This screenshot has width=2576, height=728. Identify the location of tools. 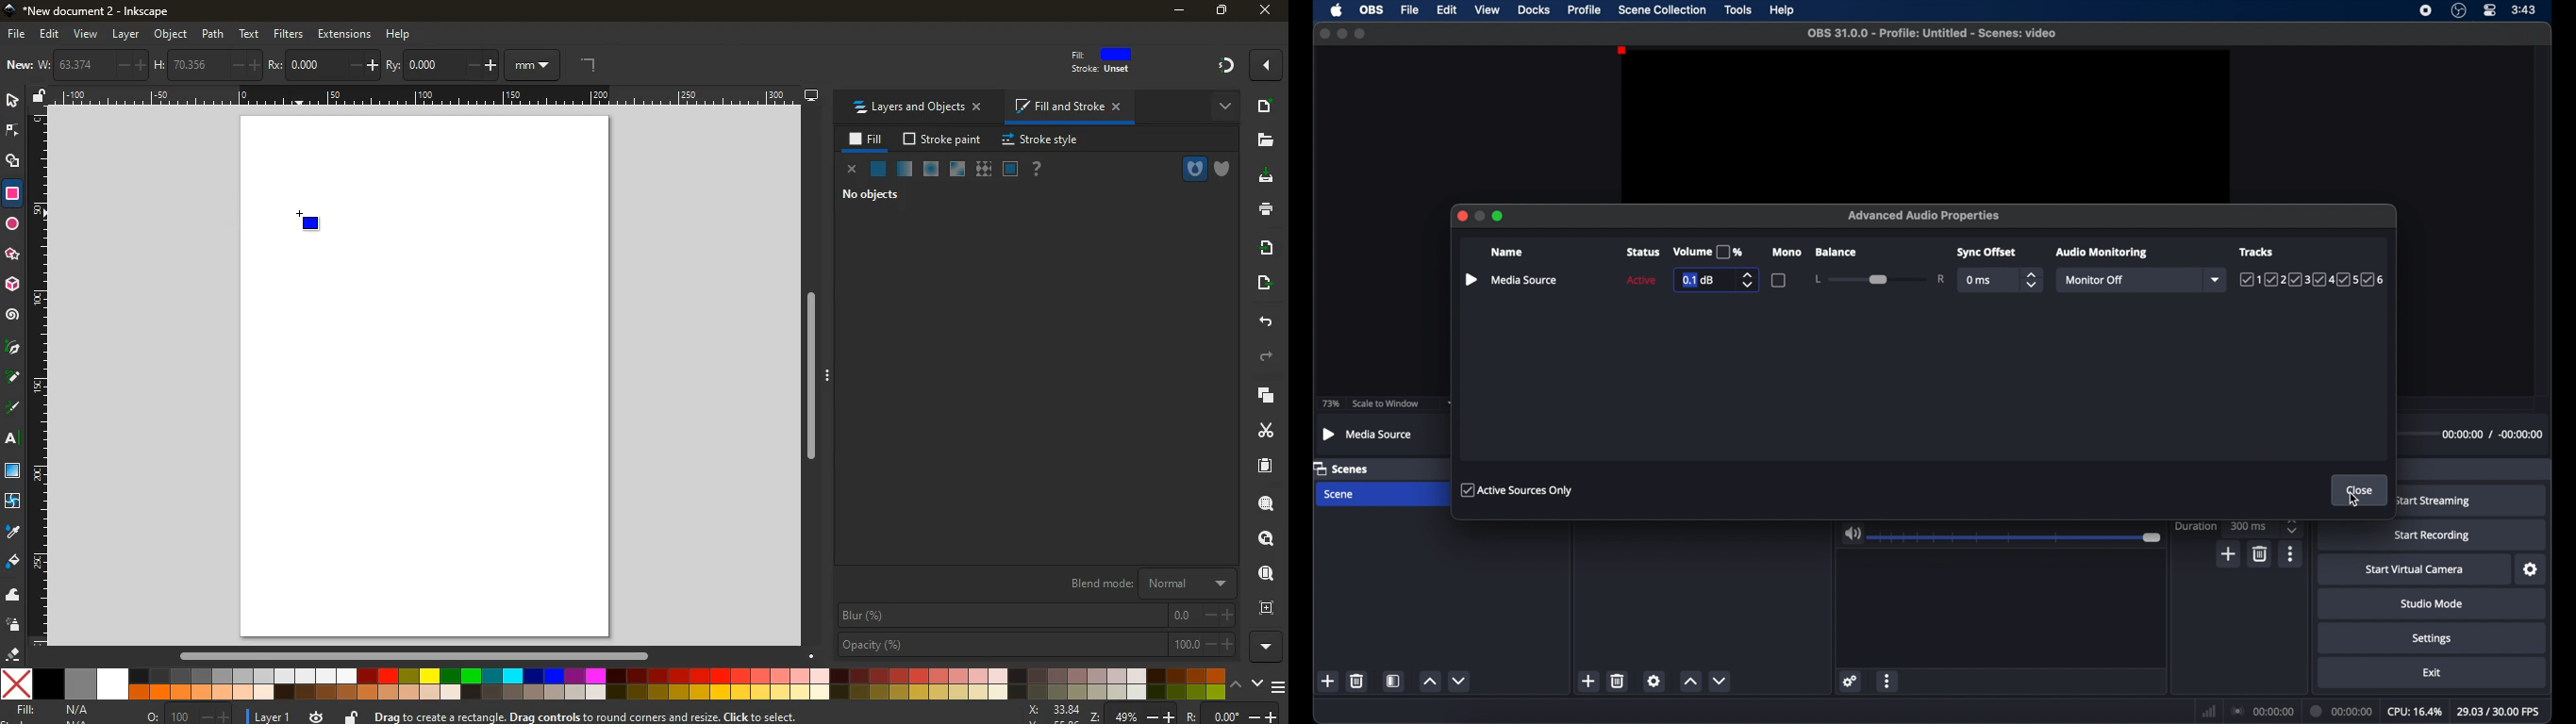
(1739, 10).